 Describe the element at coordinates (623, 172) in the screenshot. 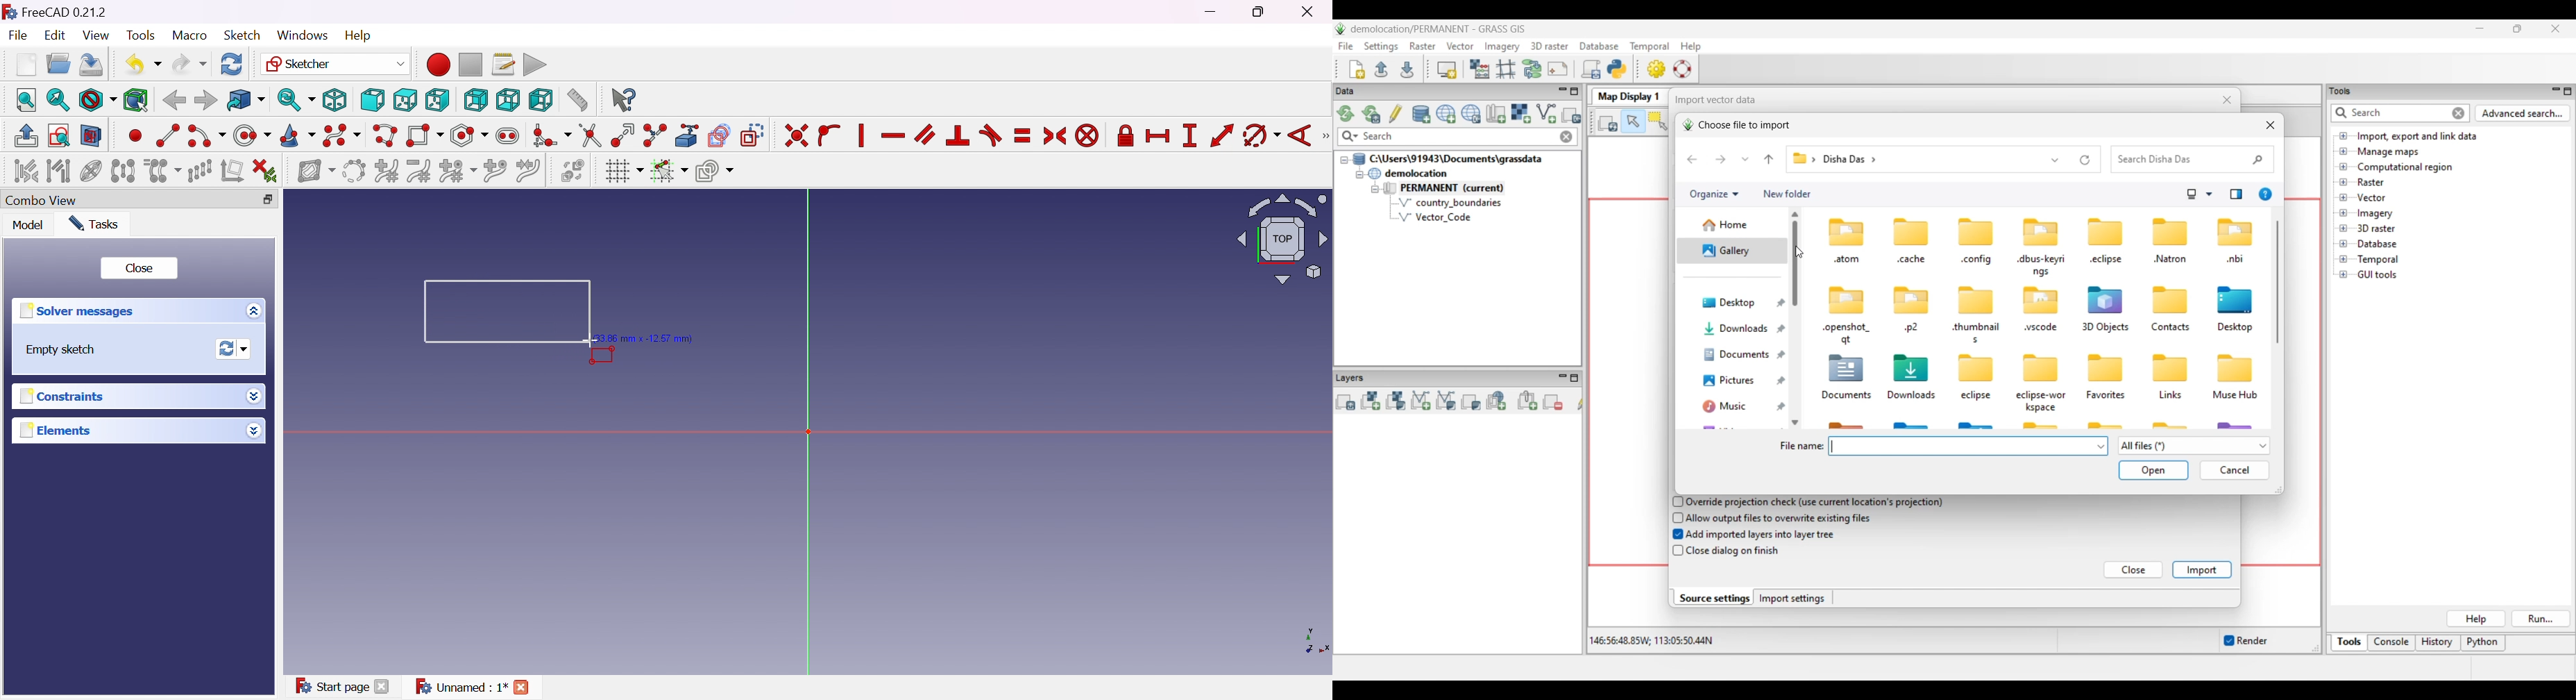

I see `Toggle grid` at that location.